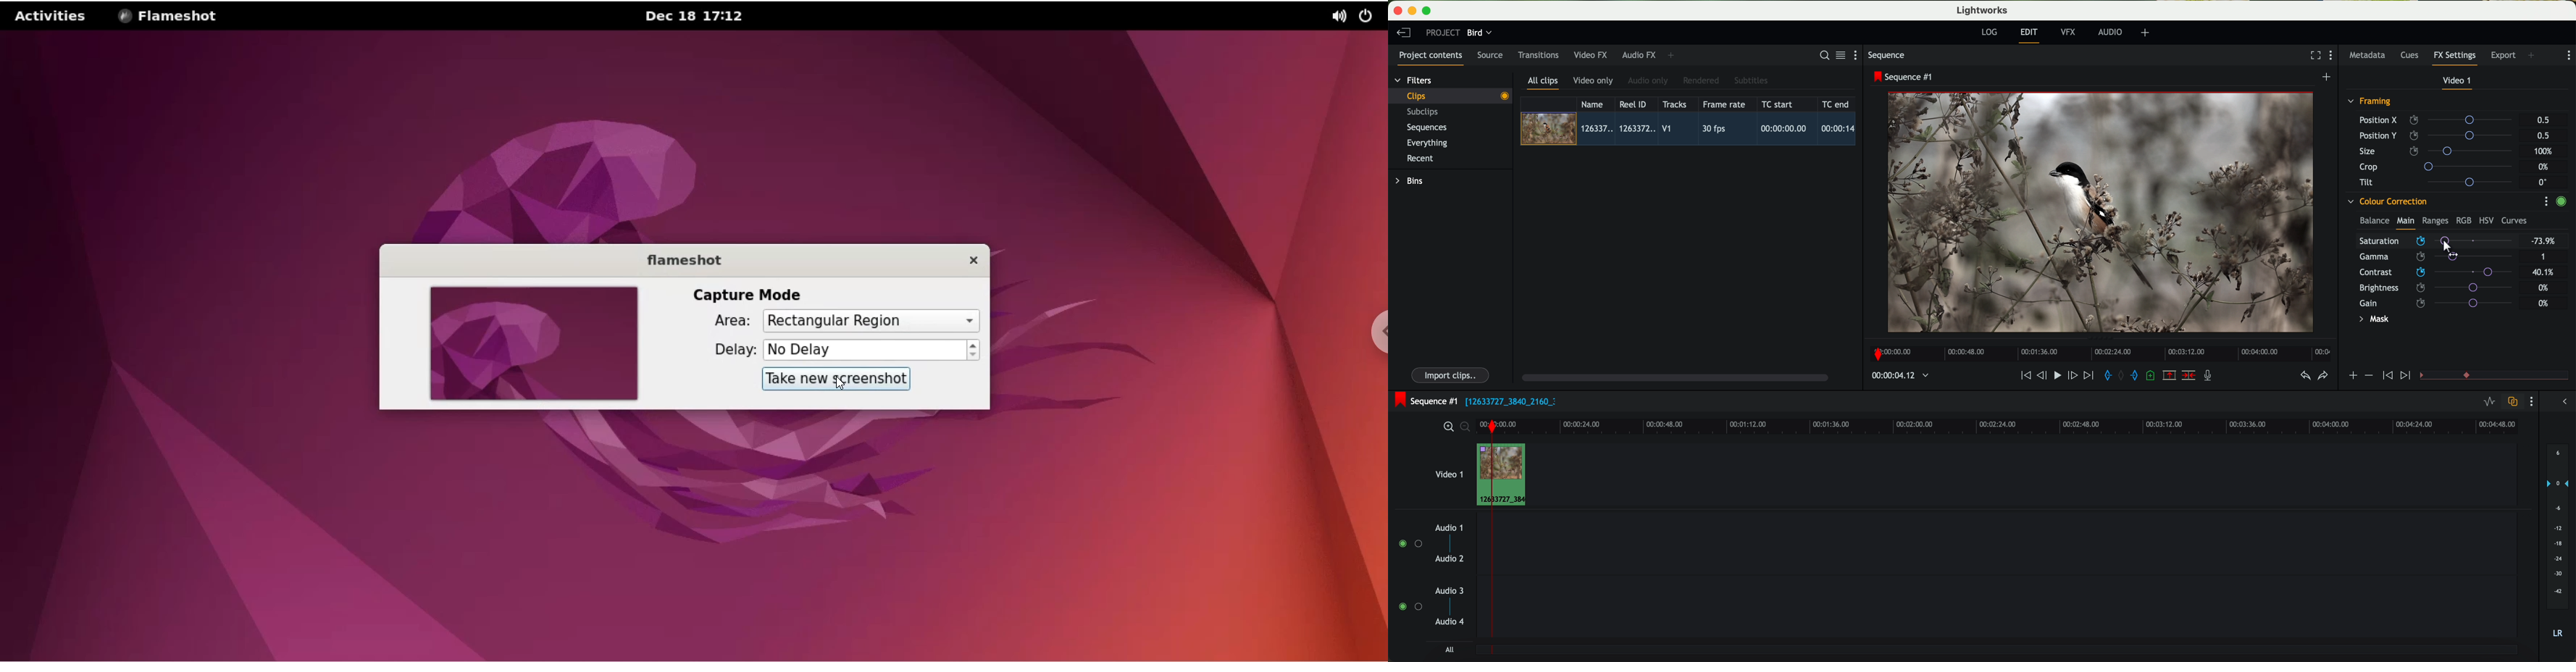  What do you see at coordinates (2314, 55) in the screenshot?
I see `fullscreen` at bounding box center [2314, 55].